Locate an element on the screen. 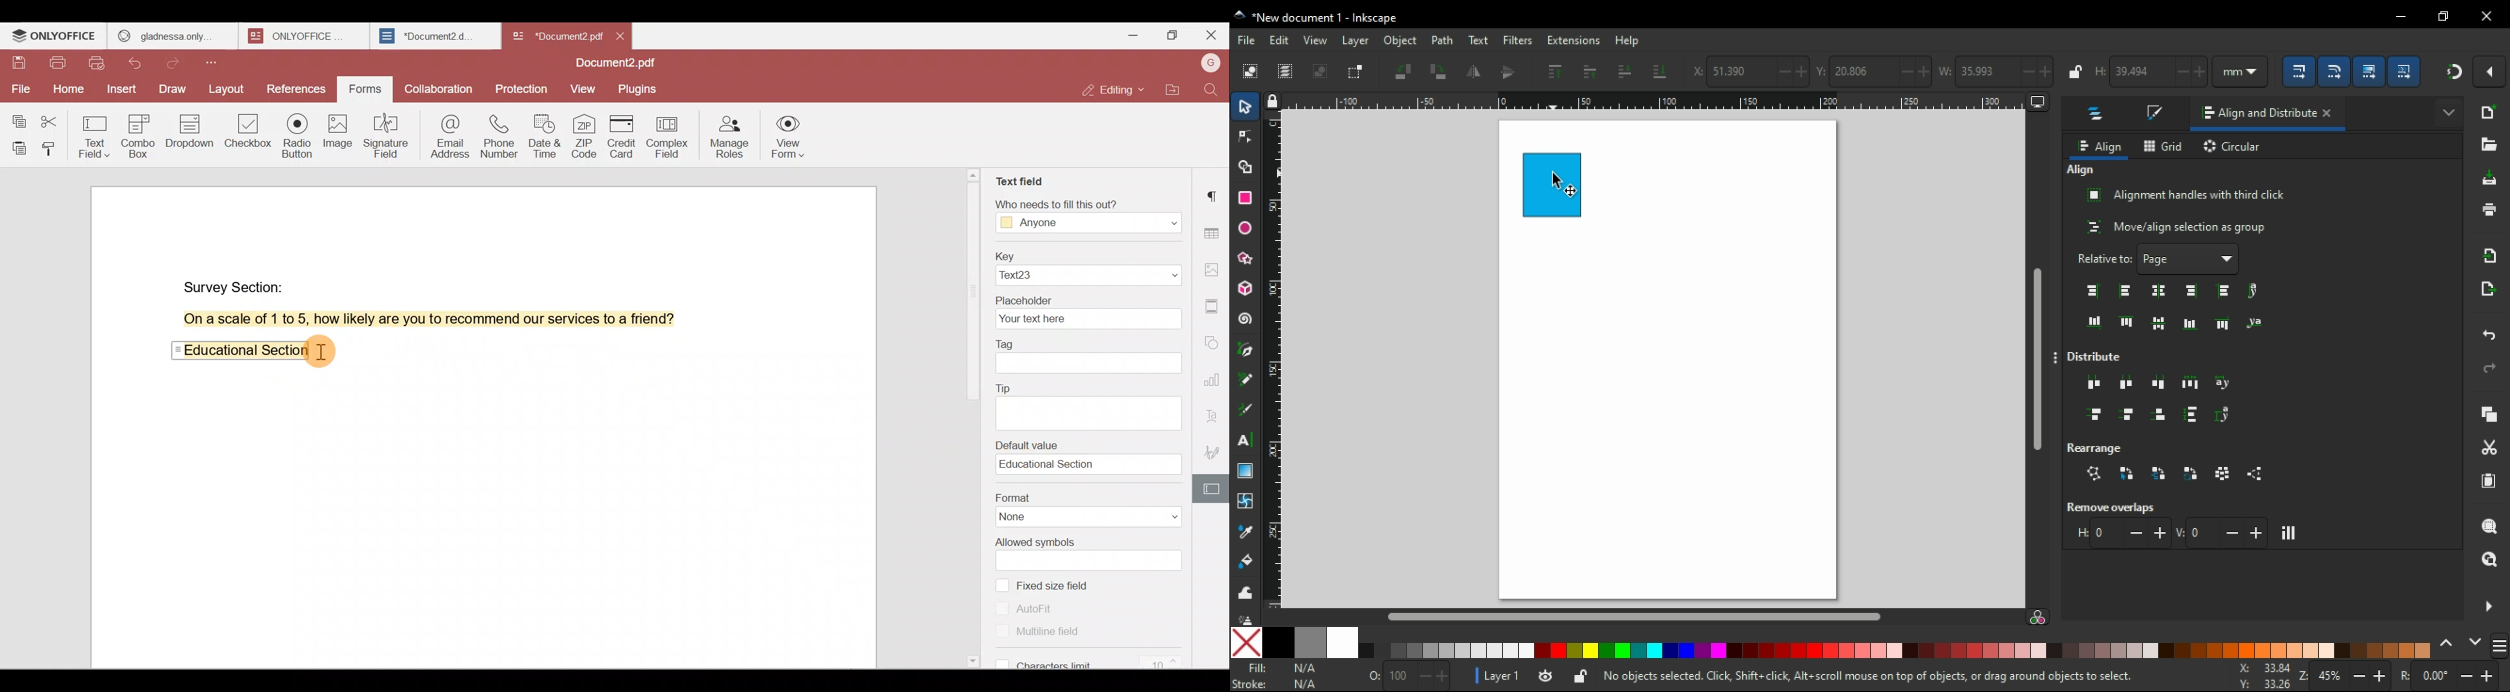 This screenshot has width=2520, height=700. Close is located at coordinates (1211, 35).